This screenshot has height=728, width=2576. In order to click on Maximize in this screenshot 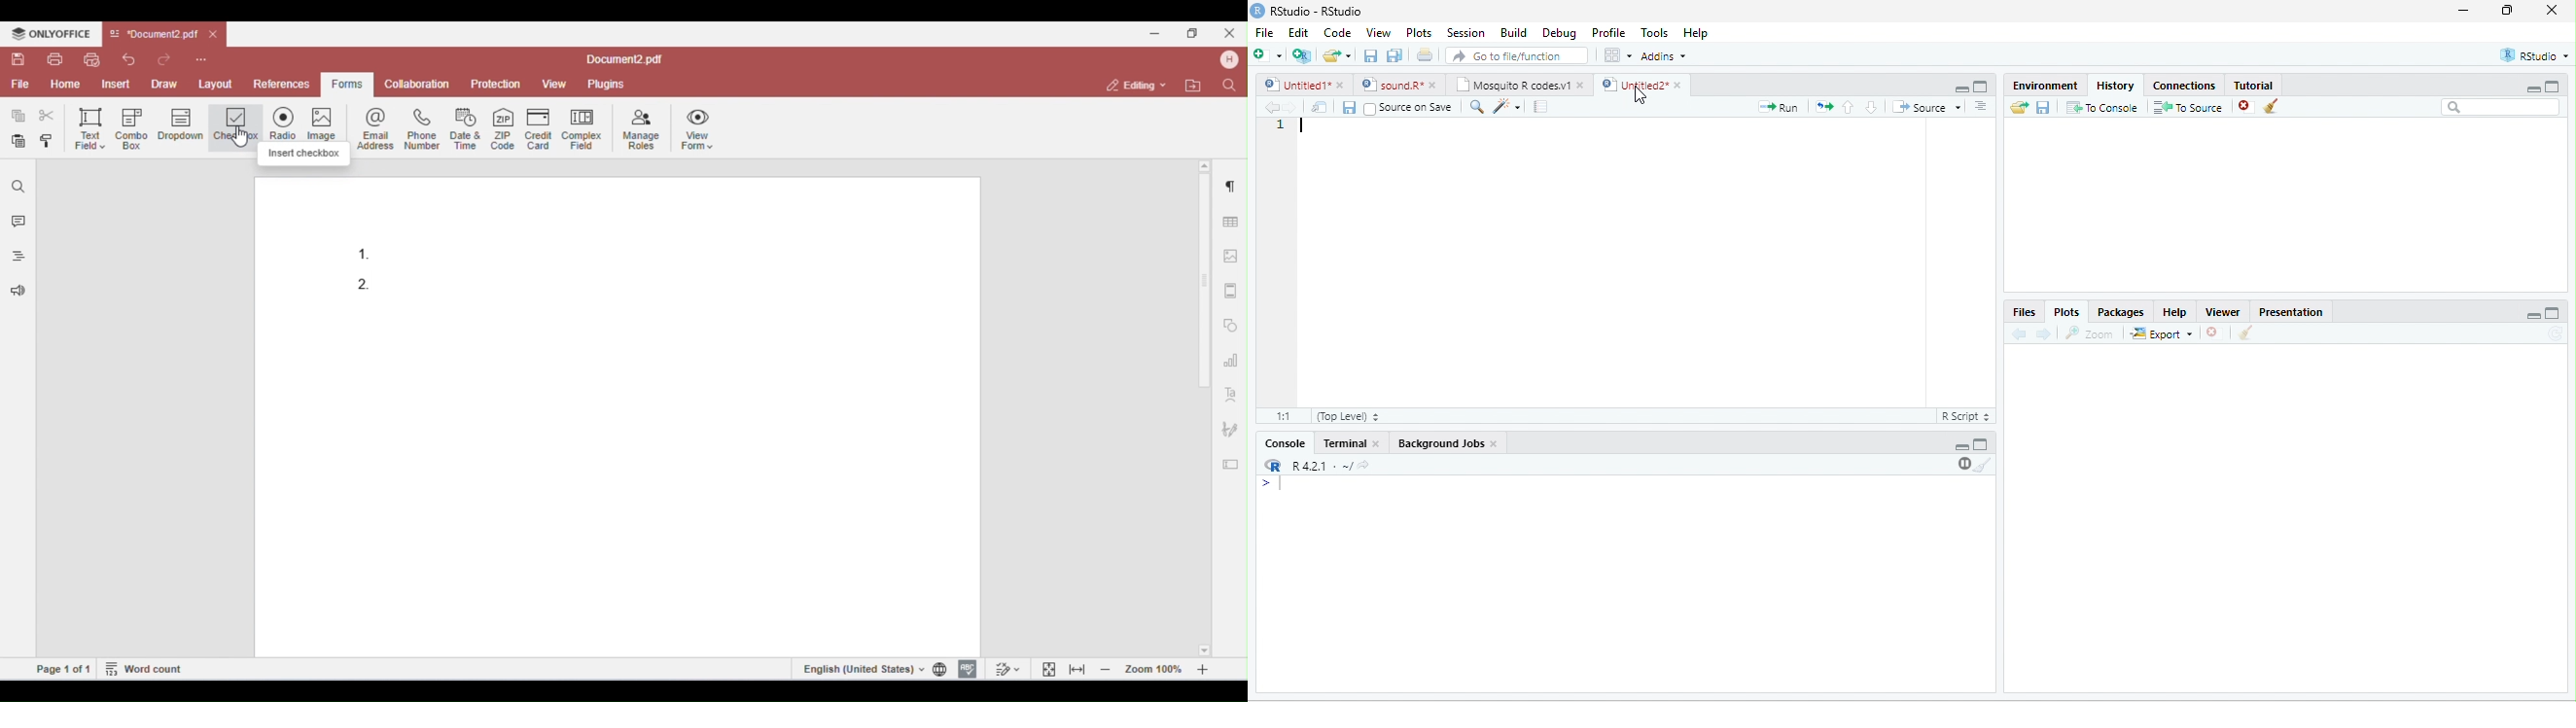, I will do `click(2552, 313)`.